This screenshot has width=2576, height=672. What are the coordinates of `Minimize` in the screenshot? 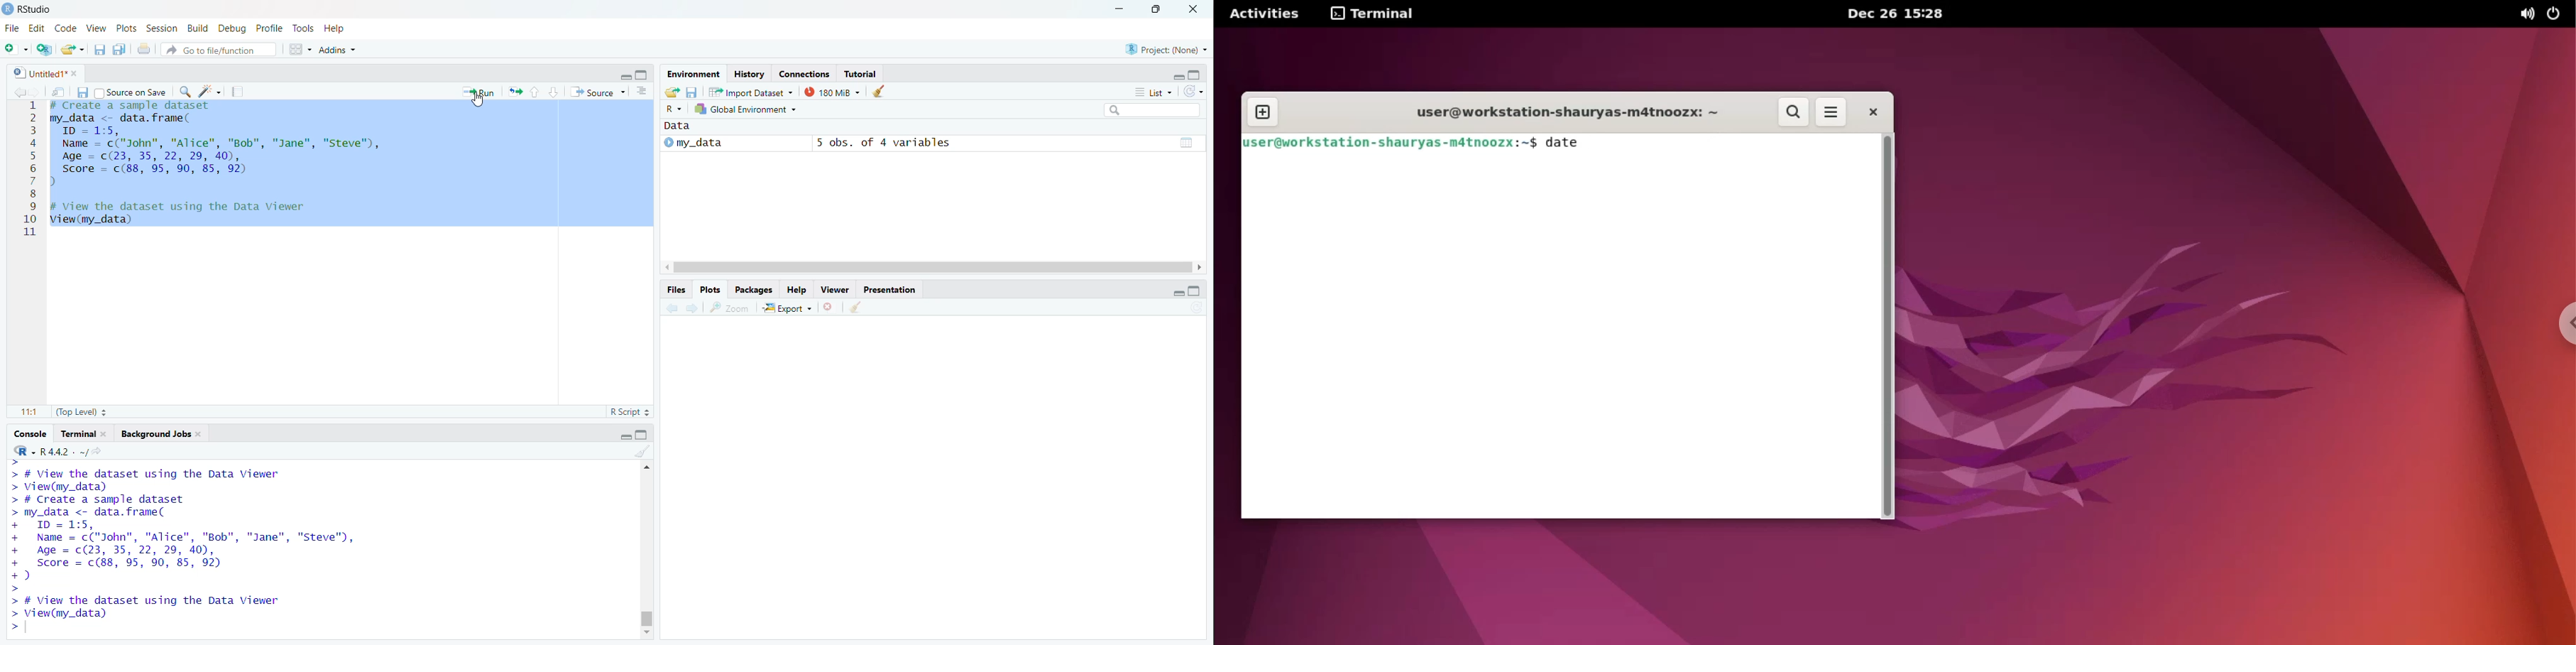 It's located at (623, 437).